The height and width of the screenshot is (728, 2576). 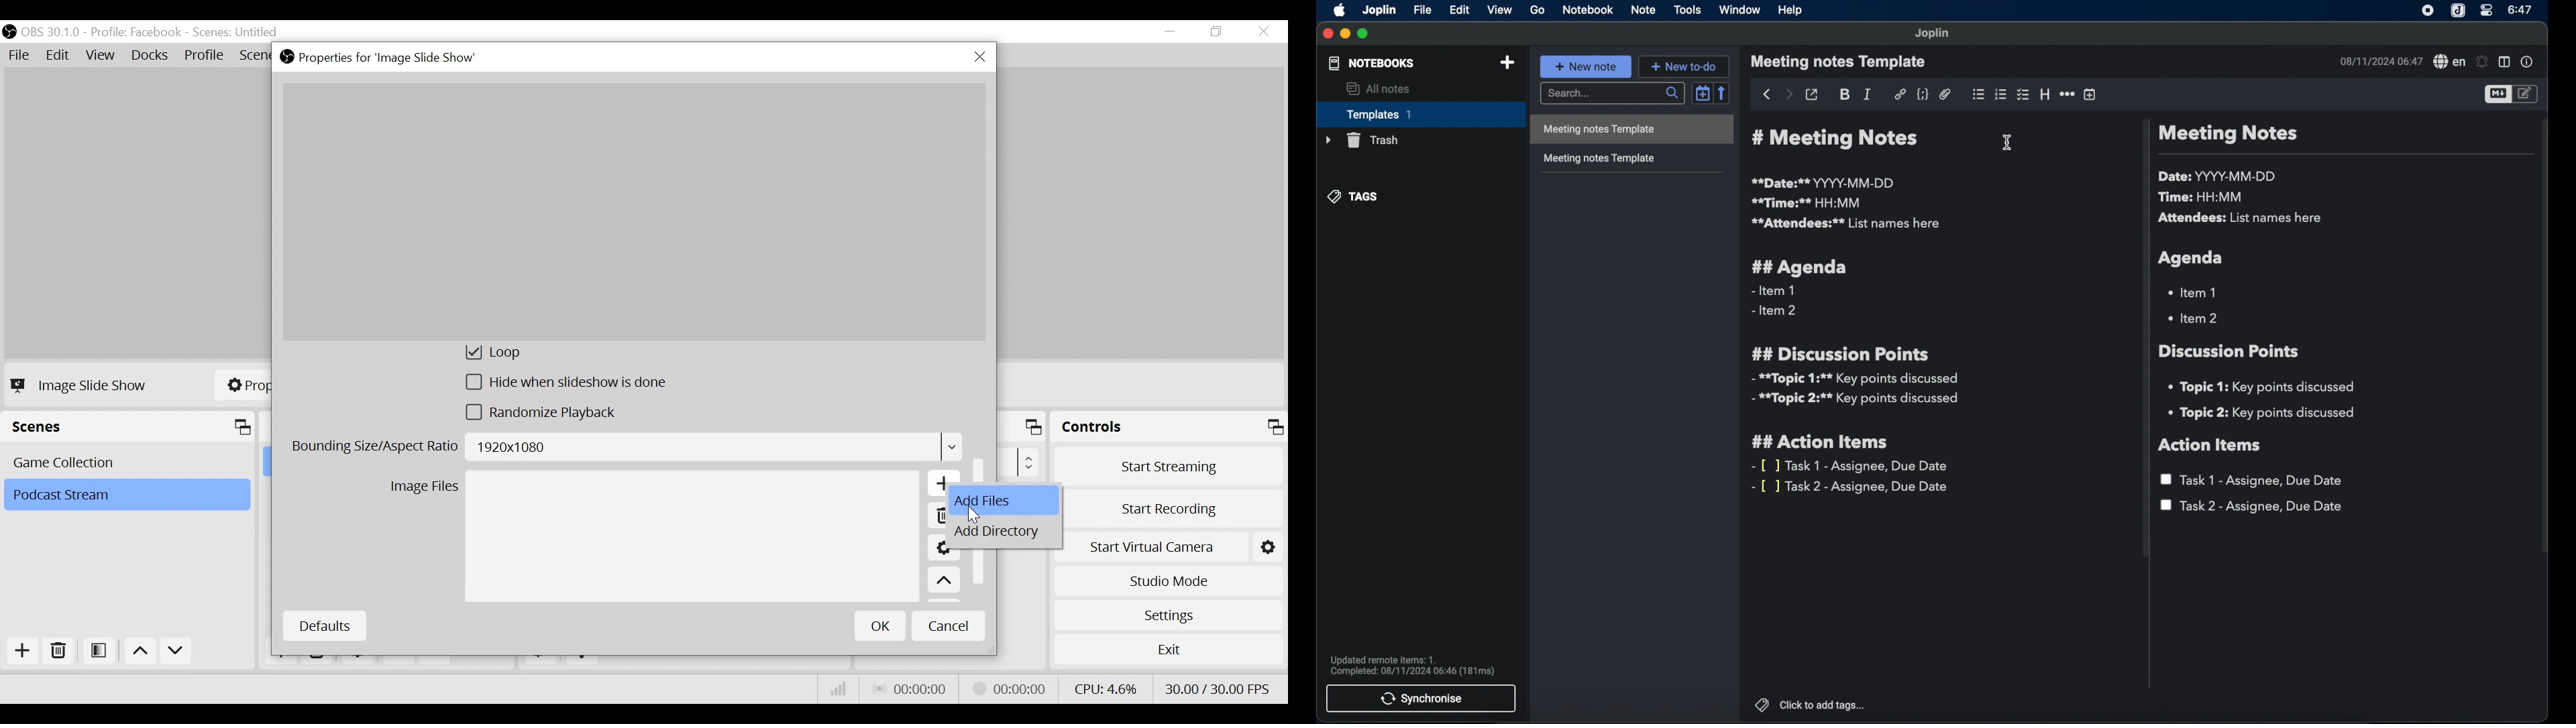 What do you see at coordinates (1772, 291) in the screenshot?
I see `- item 1` at bounding box center [1772, 291].